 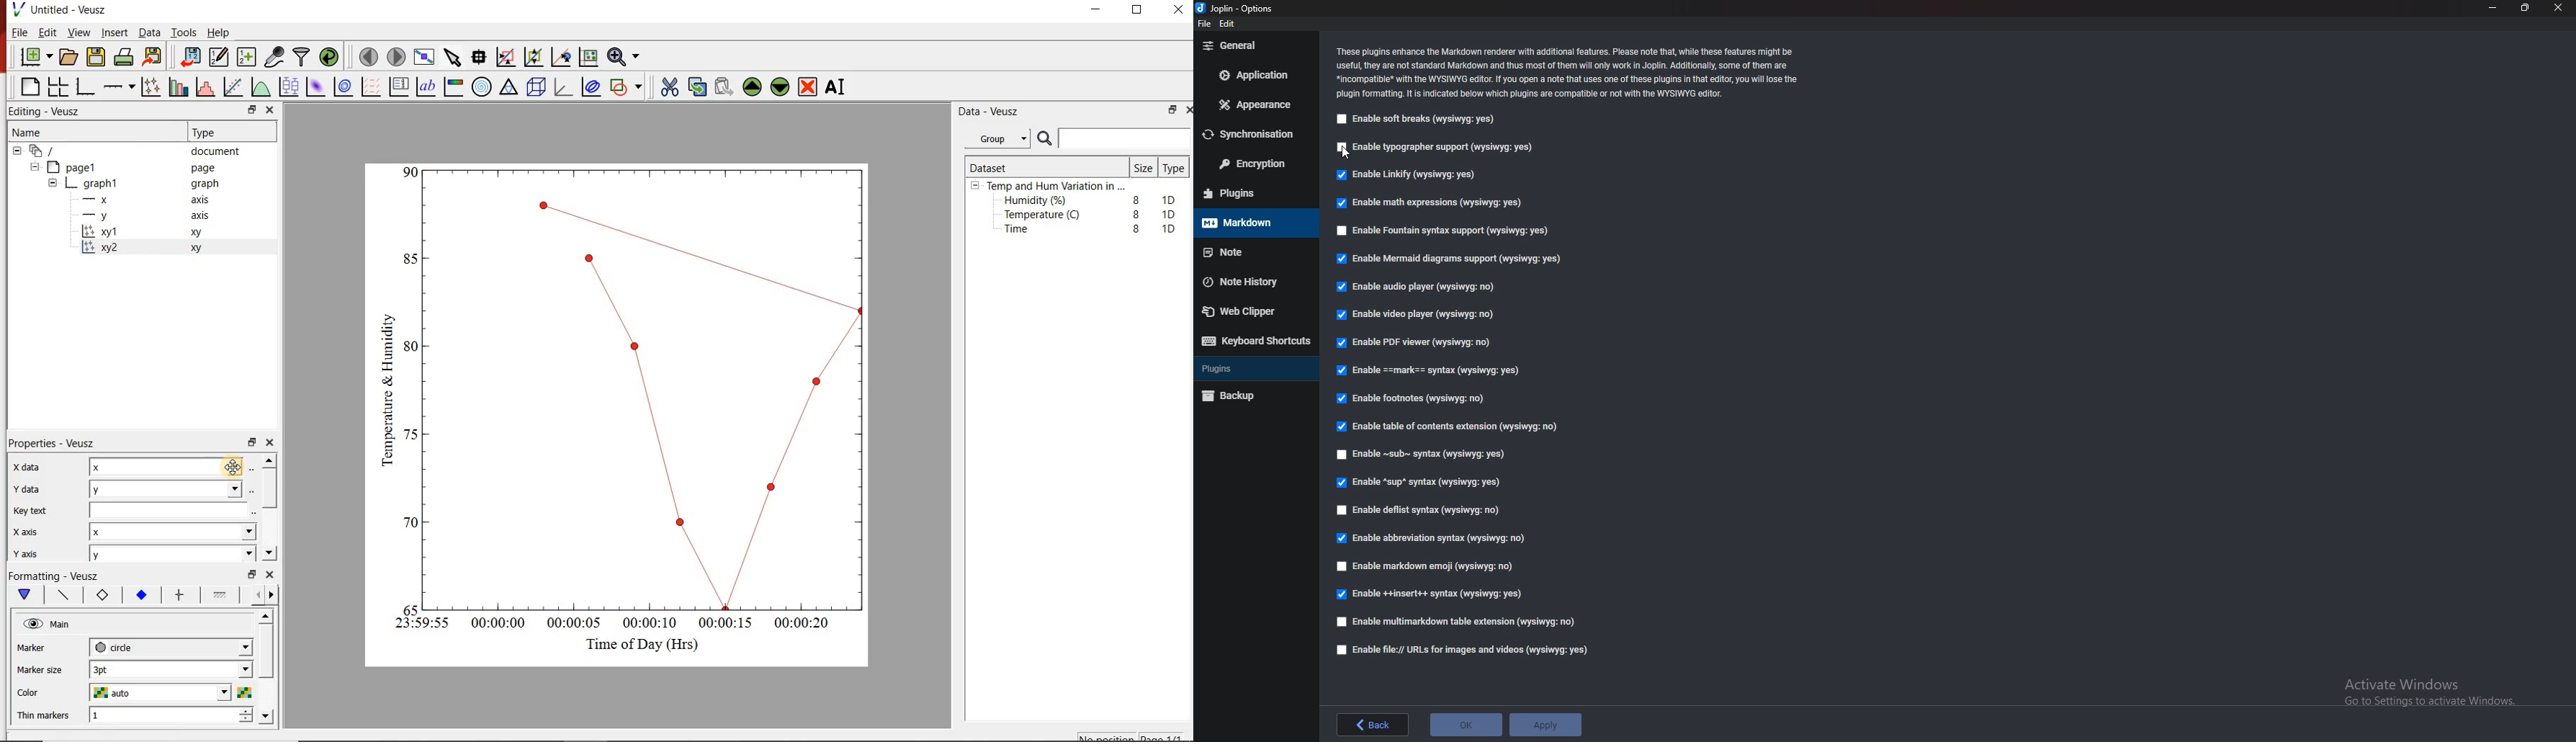 What do you see at coordinates (1435, 147) in the screenshot?
I see `enable typographer support` at bounding box center [1435, 147].